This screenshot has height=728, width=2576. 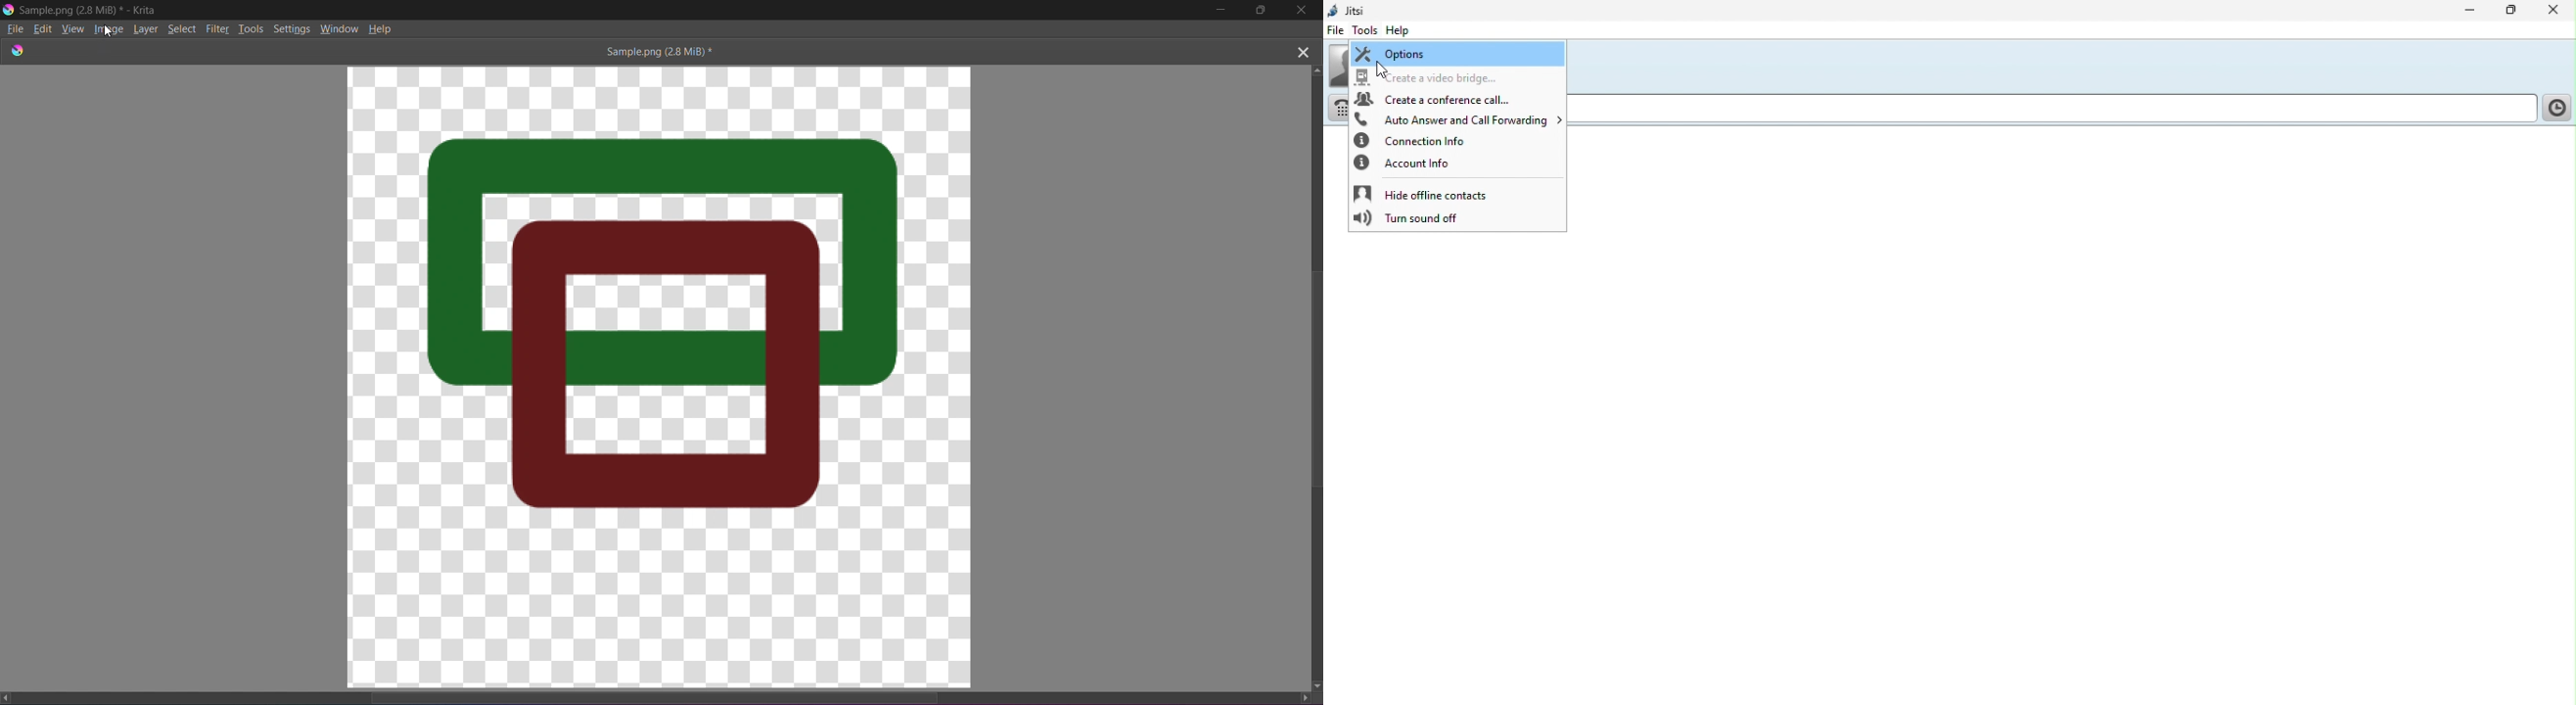 What do you see at coordinates (1316, 685) in the screenshot?
I see `Scroll Down` at bounding box center [1316, 685].